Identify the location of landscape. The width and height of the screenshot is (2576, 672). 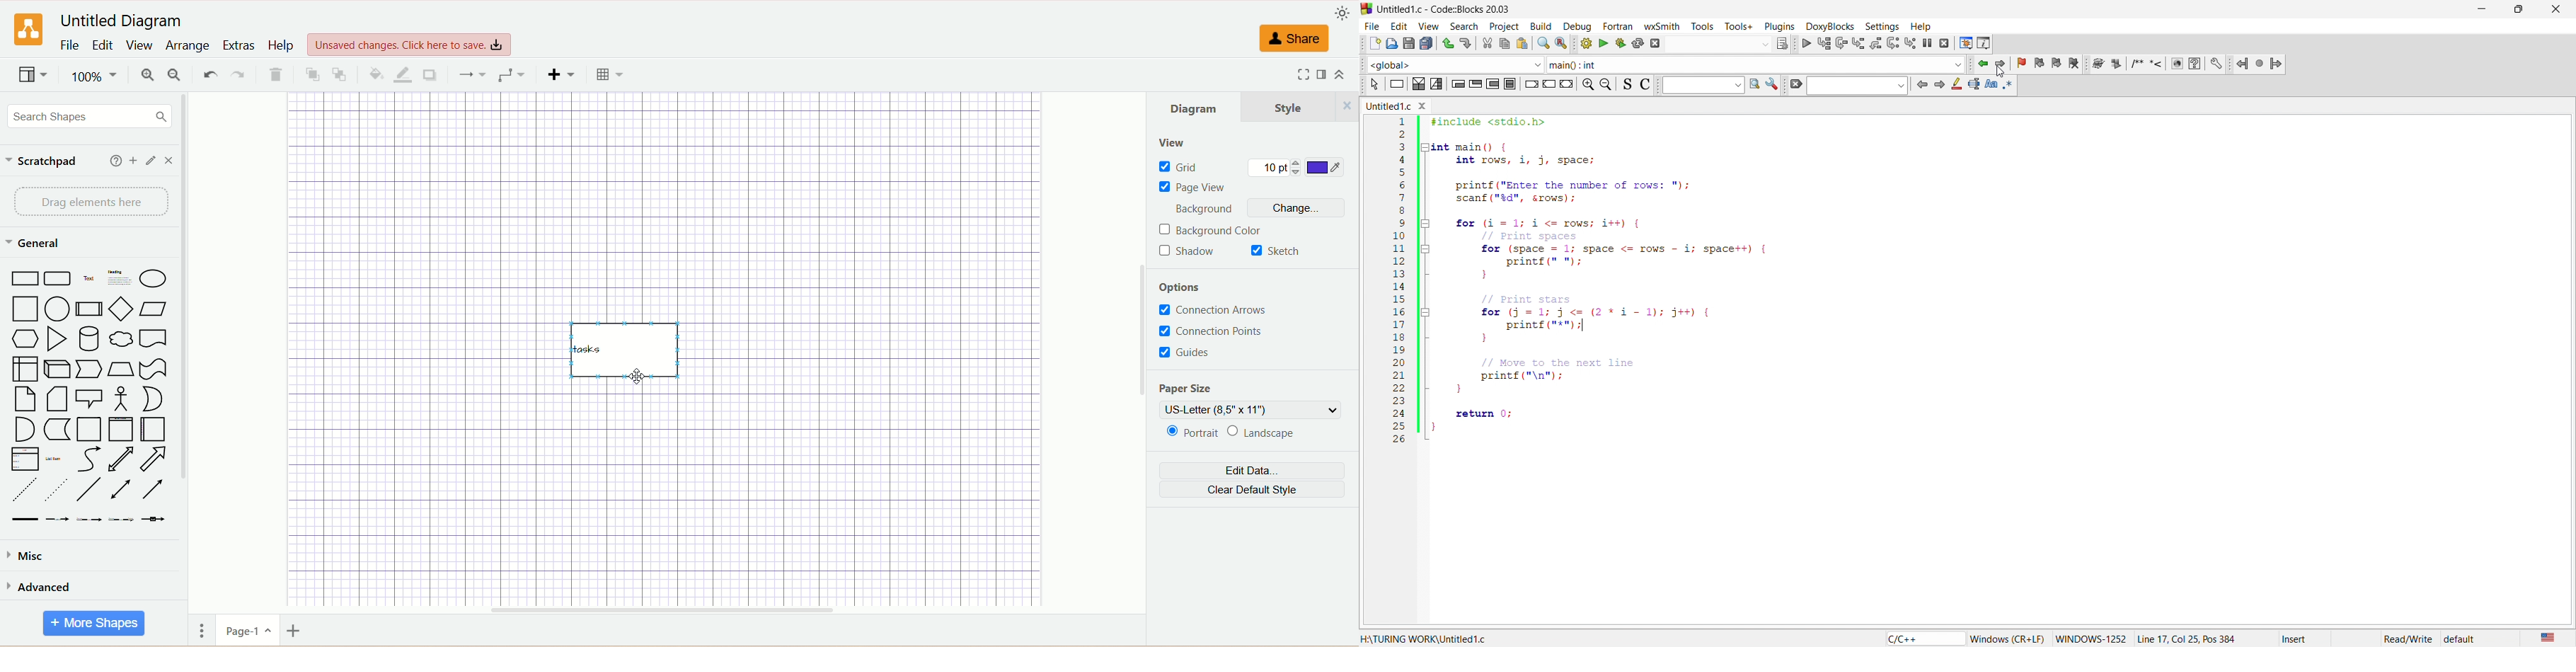
(1265, 433).